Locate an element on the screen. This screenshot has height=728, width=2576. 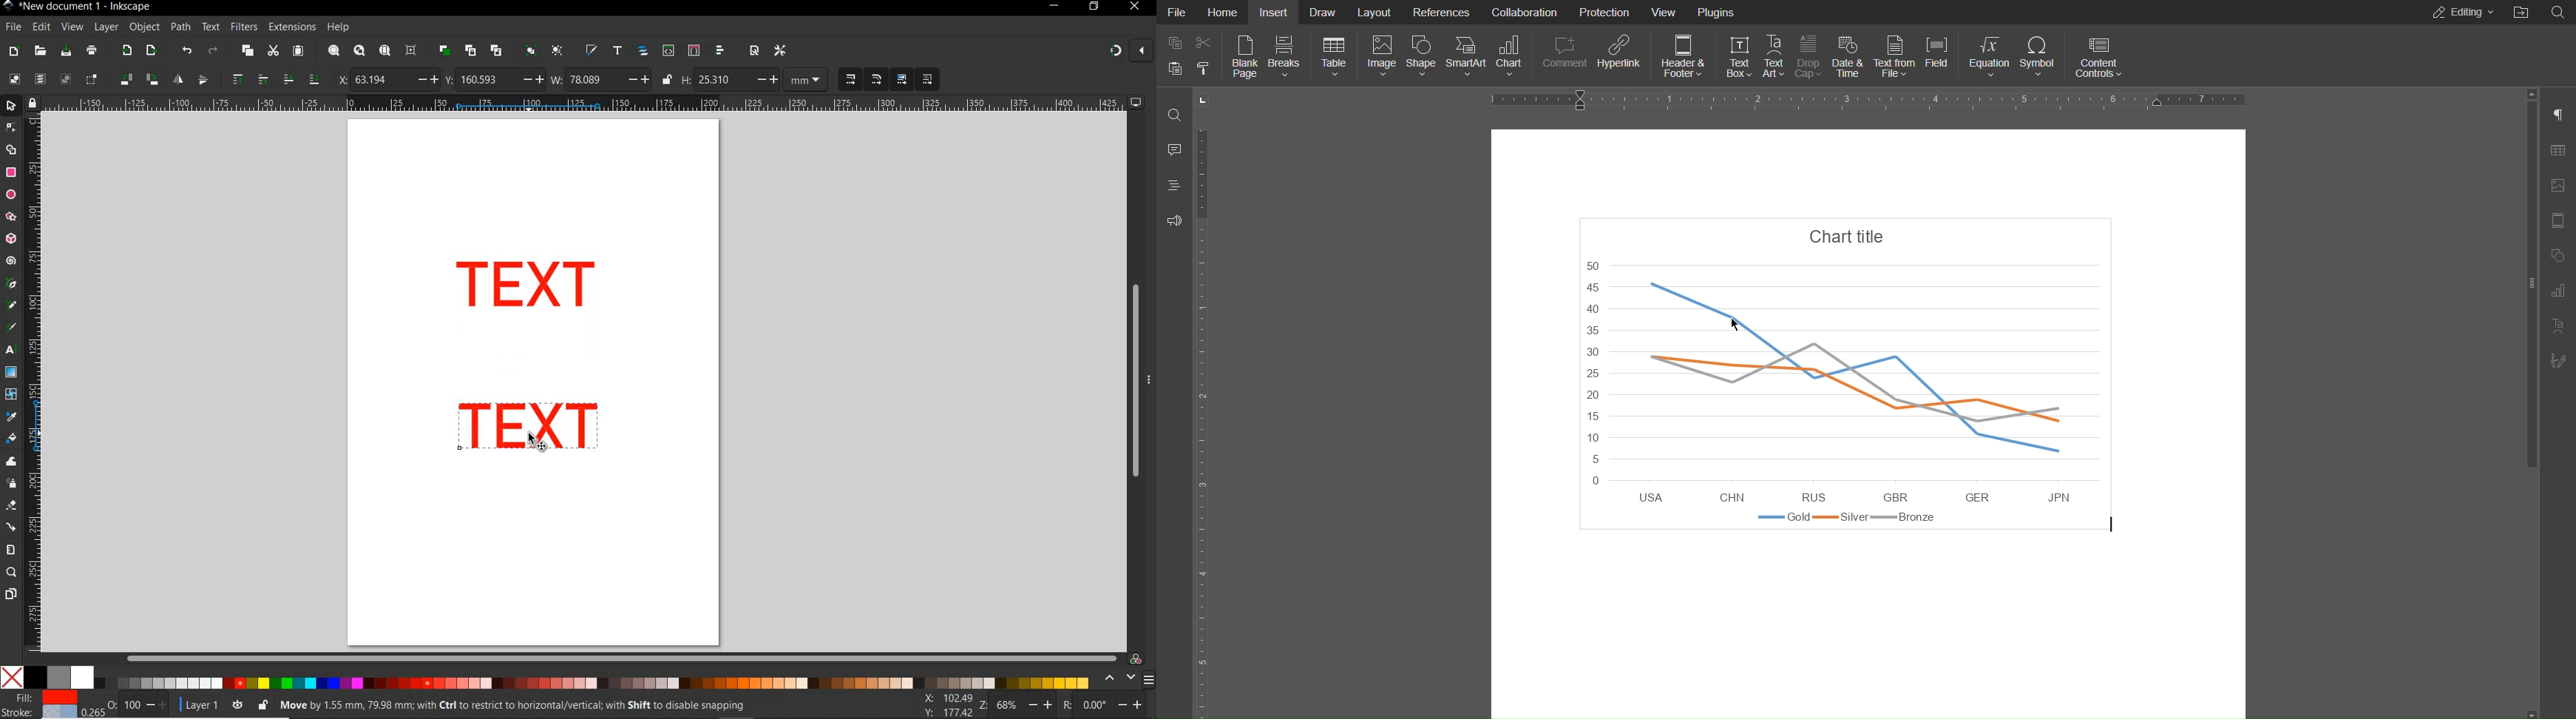
Signature is located at coordinates (2558, 358).